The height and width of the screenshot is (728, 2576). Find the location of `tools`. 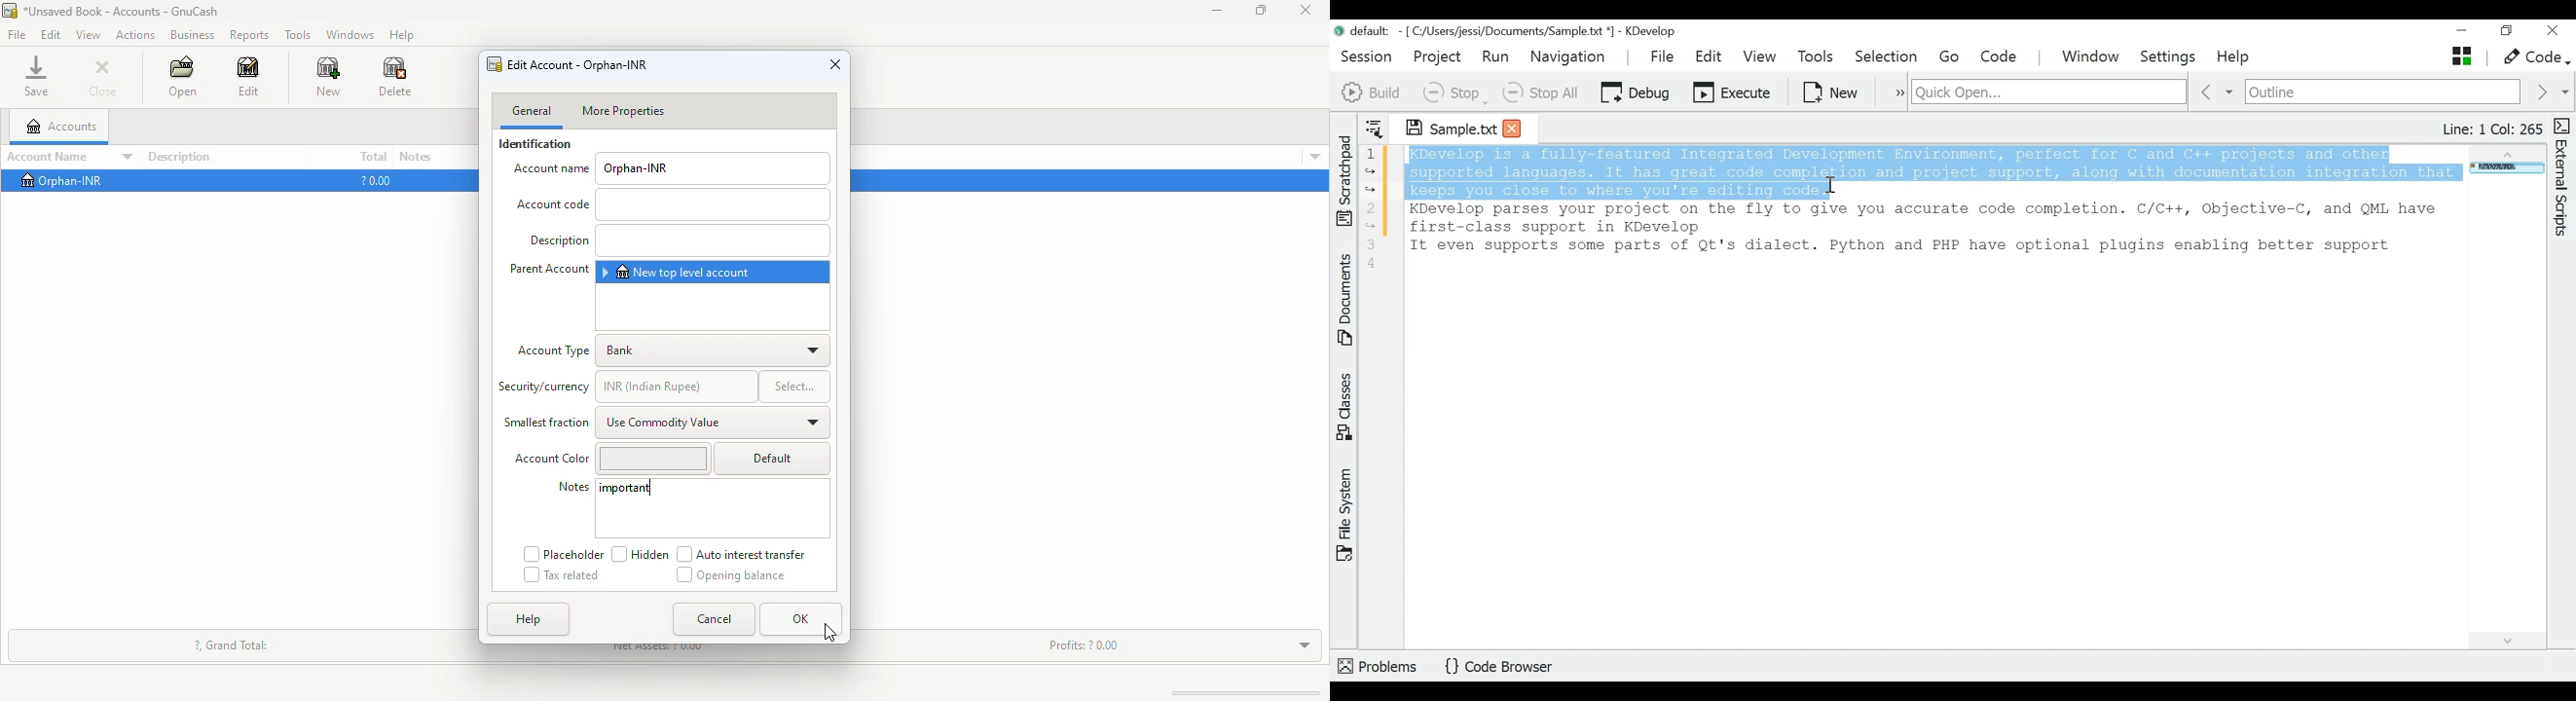

tools is located at coordinates (298, 36).